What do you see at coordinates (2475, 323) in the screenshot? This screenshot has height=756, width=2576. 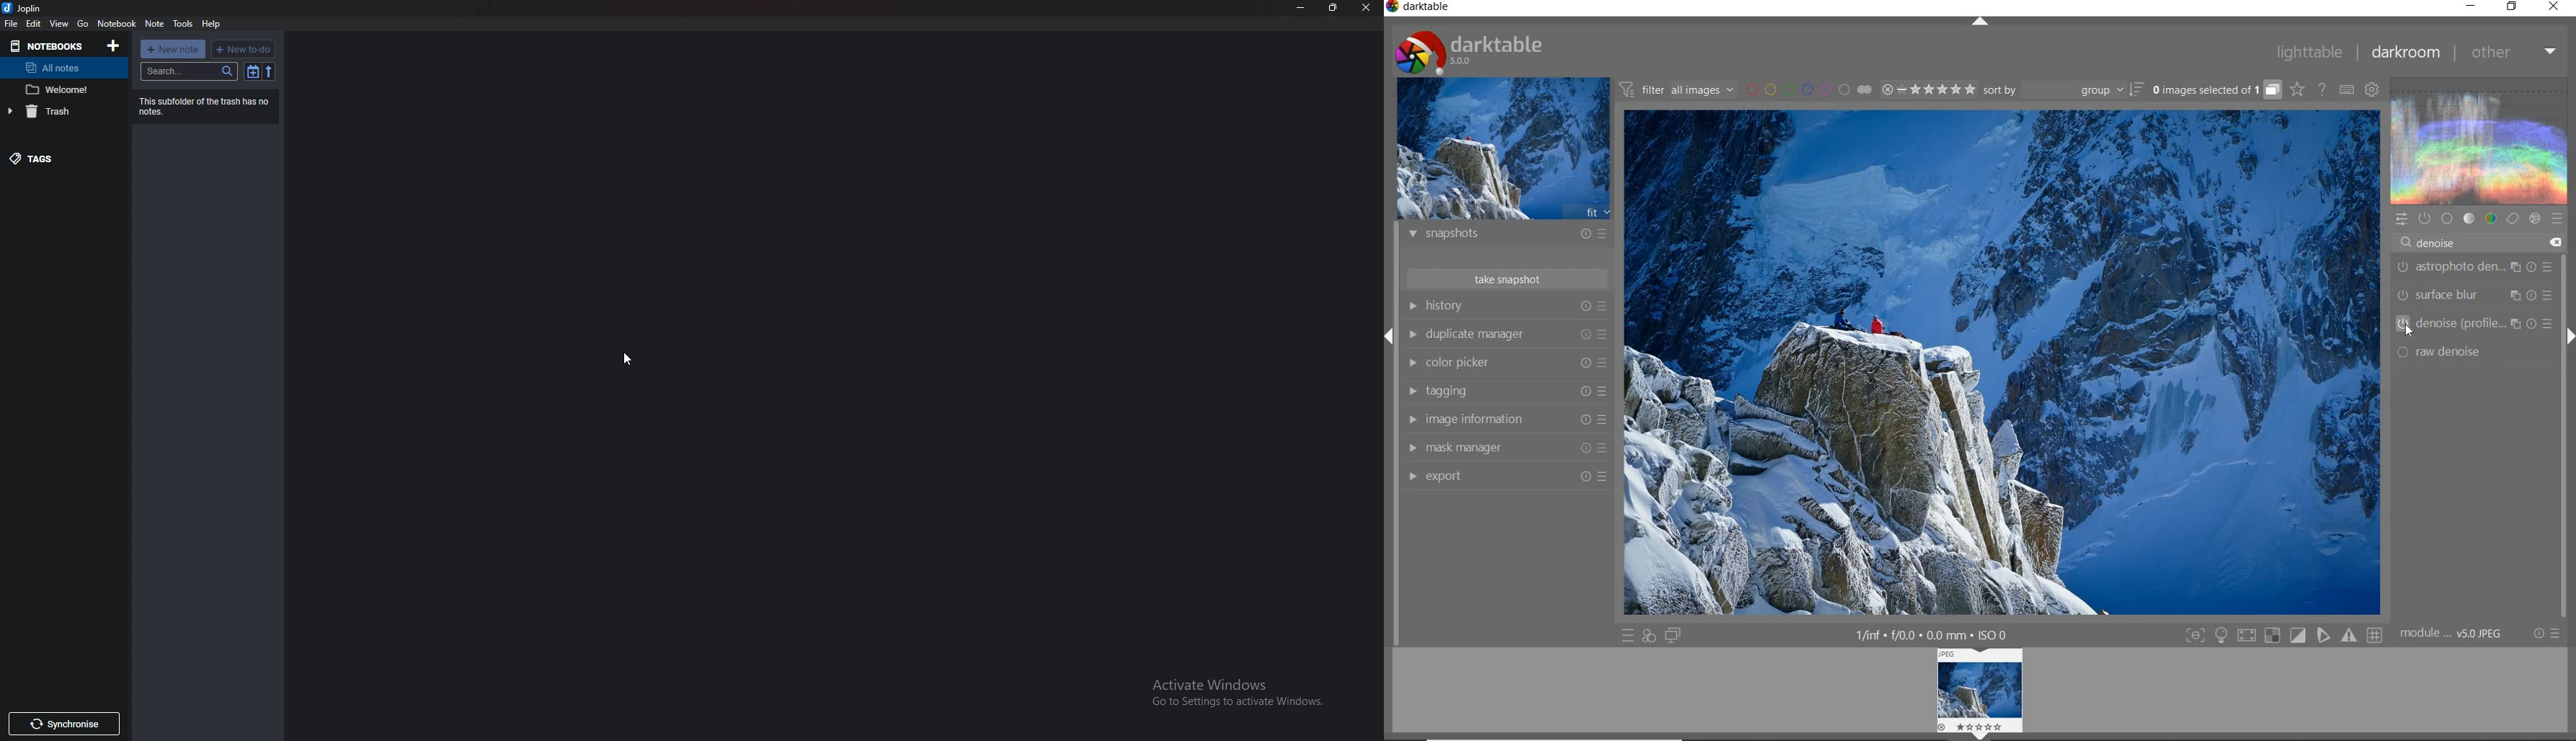 I see `denoise (PROFILE...` at bounding box center [2475, 323].